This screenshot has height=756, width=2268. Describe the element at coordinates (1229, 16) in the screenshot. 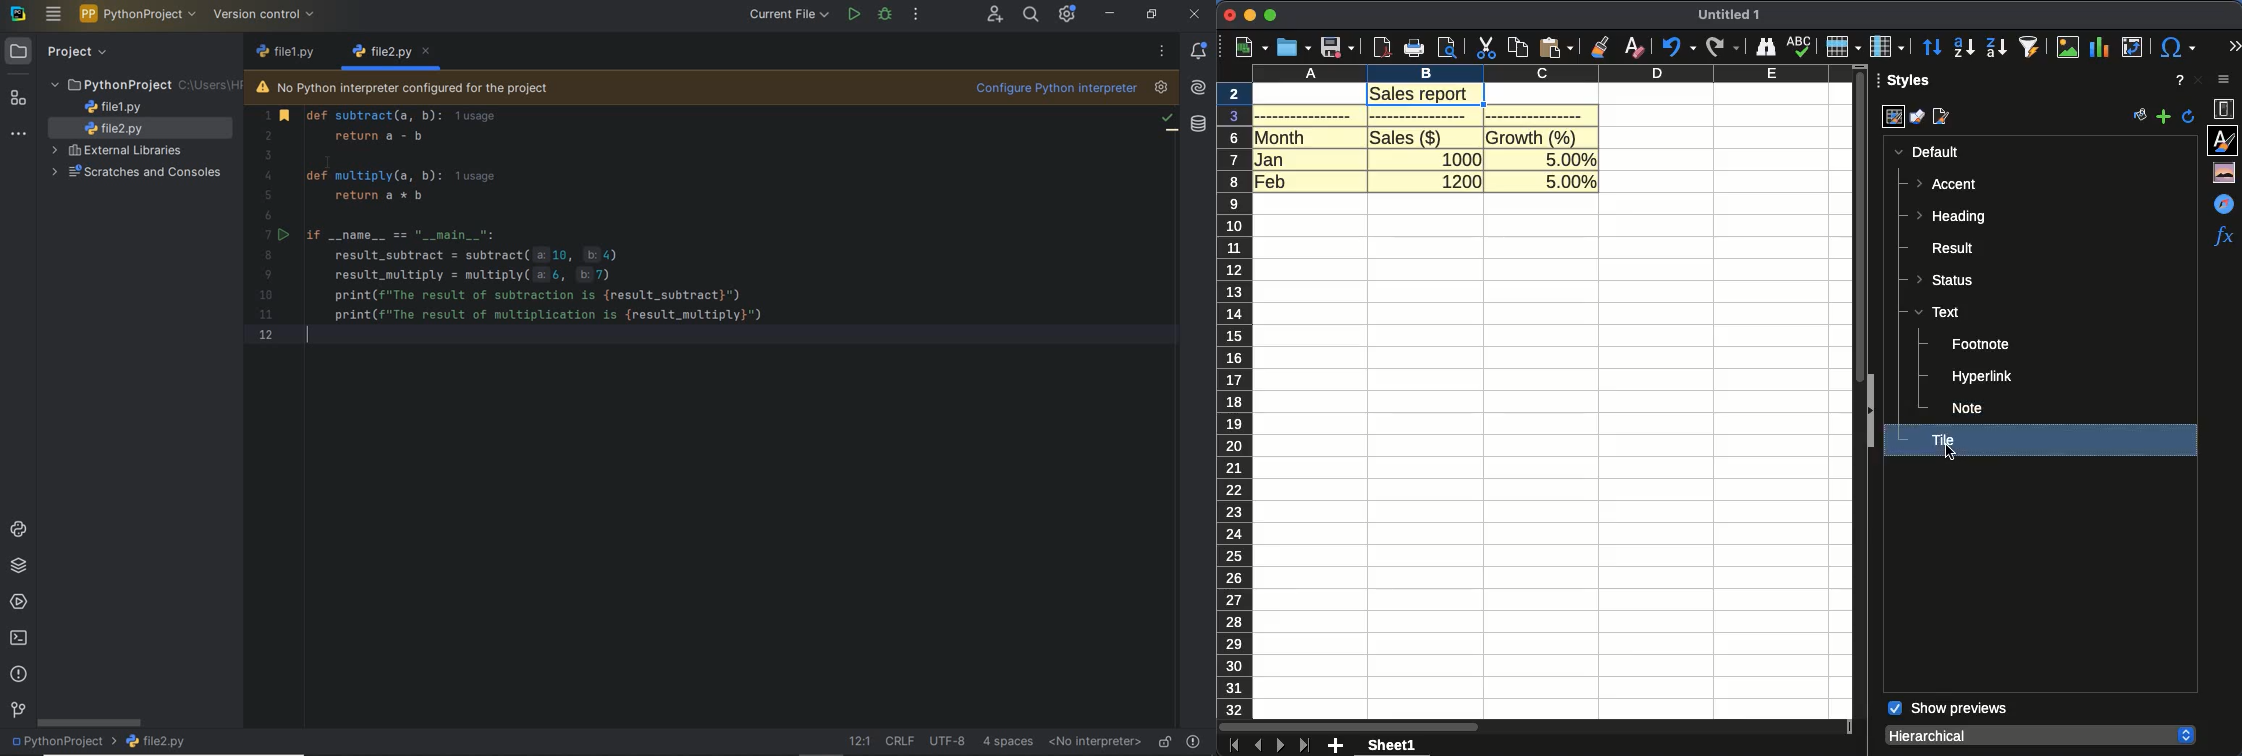

I see `close` at that location.